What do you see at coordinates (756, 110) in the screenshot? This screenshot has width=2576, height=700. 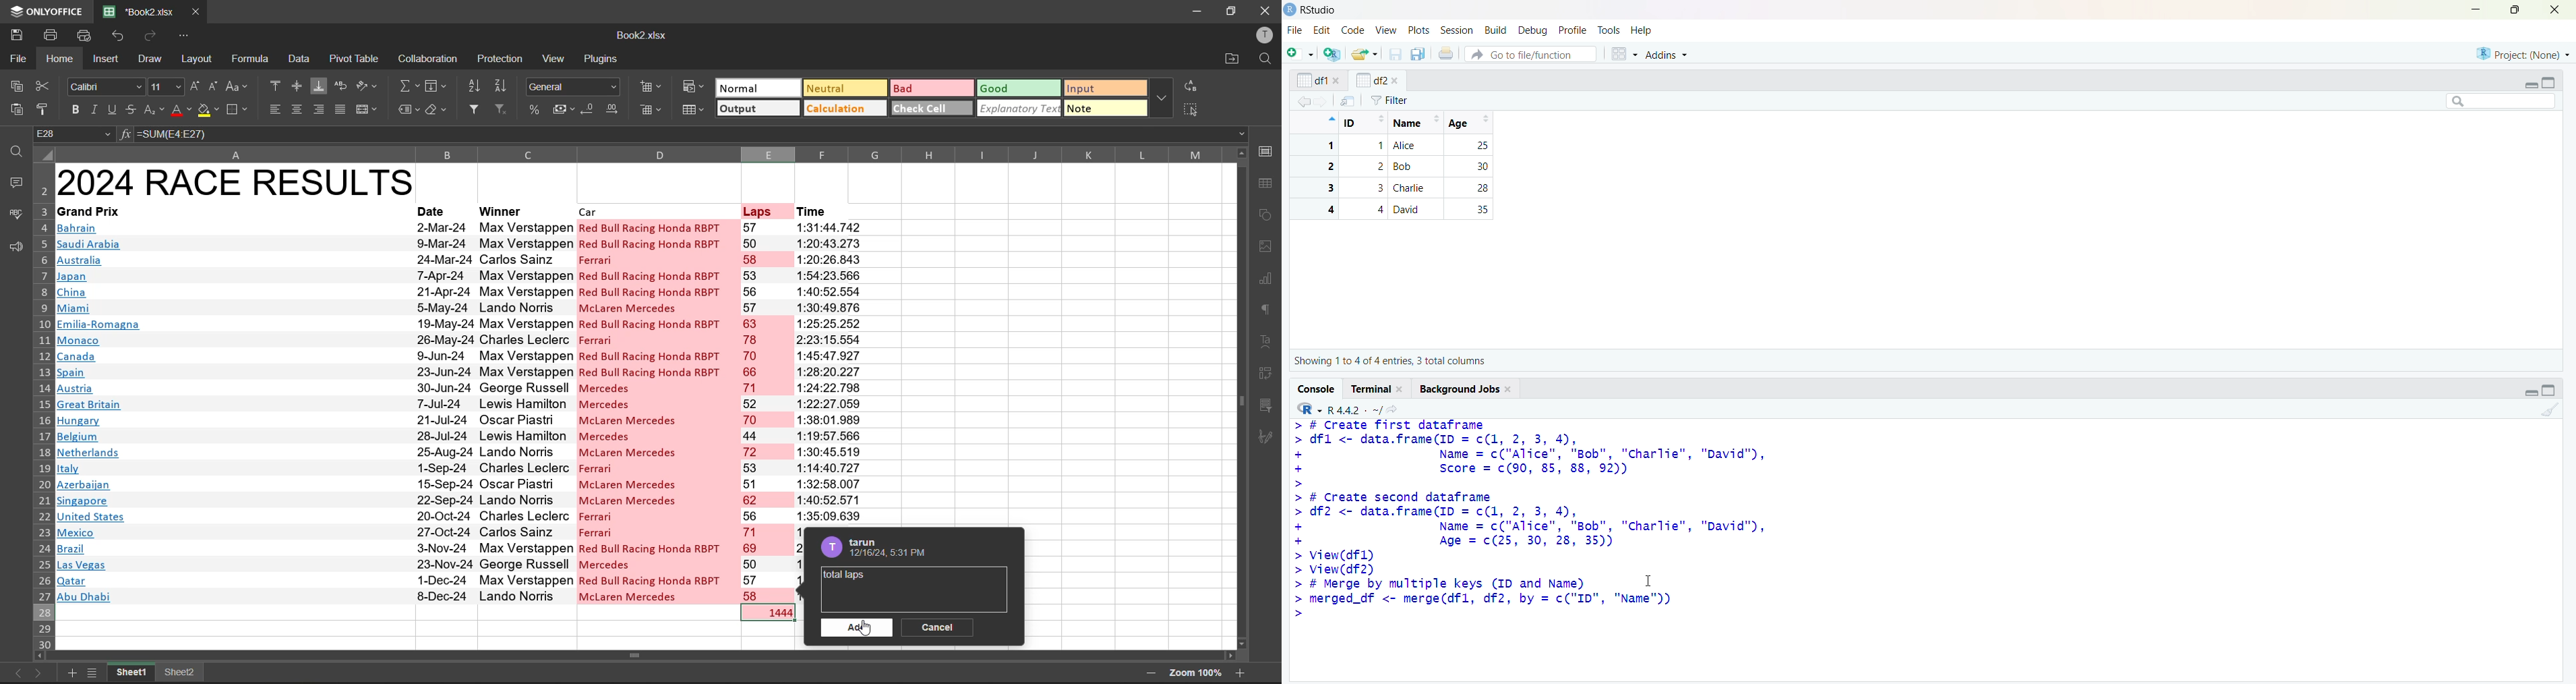 I see `output` at bounding box center [756, 110].